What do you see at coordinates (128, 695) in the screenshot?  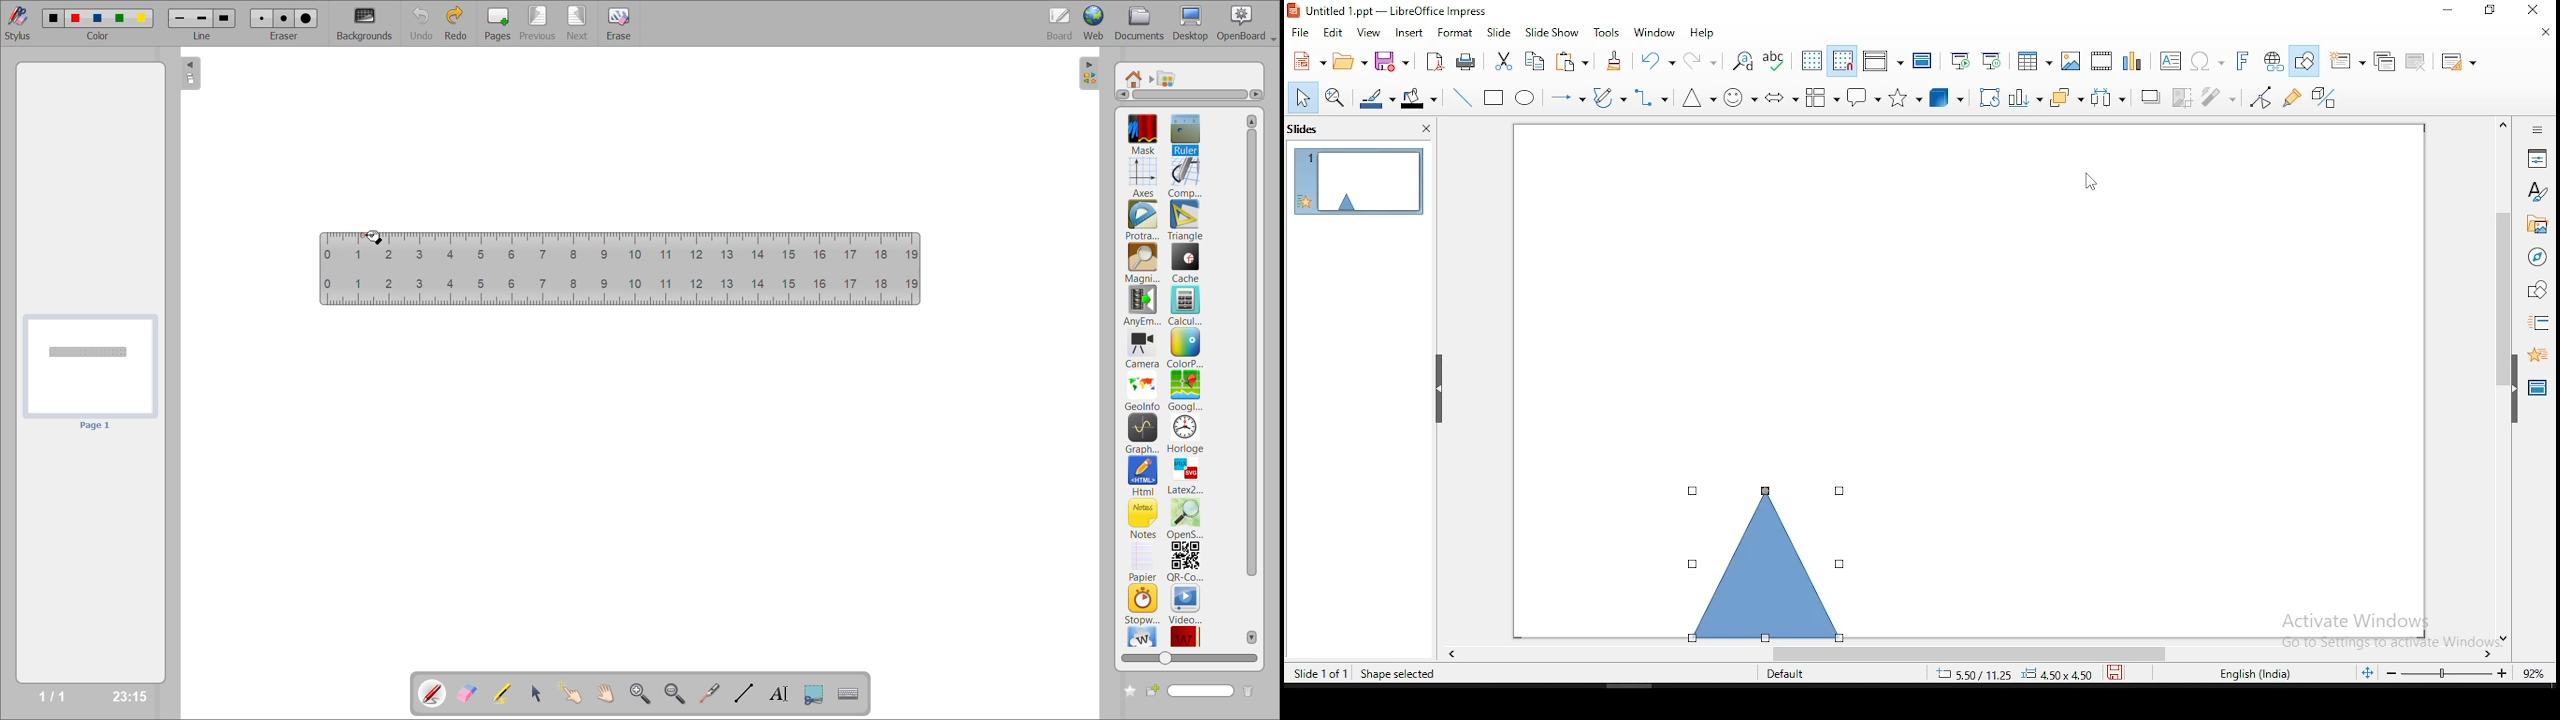 I see `23:15` at bounding box center [128, 695].